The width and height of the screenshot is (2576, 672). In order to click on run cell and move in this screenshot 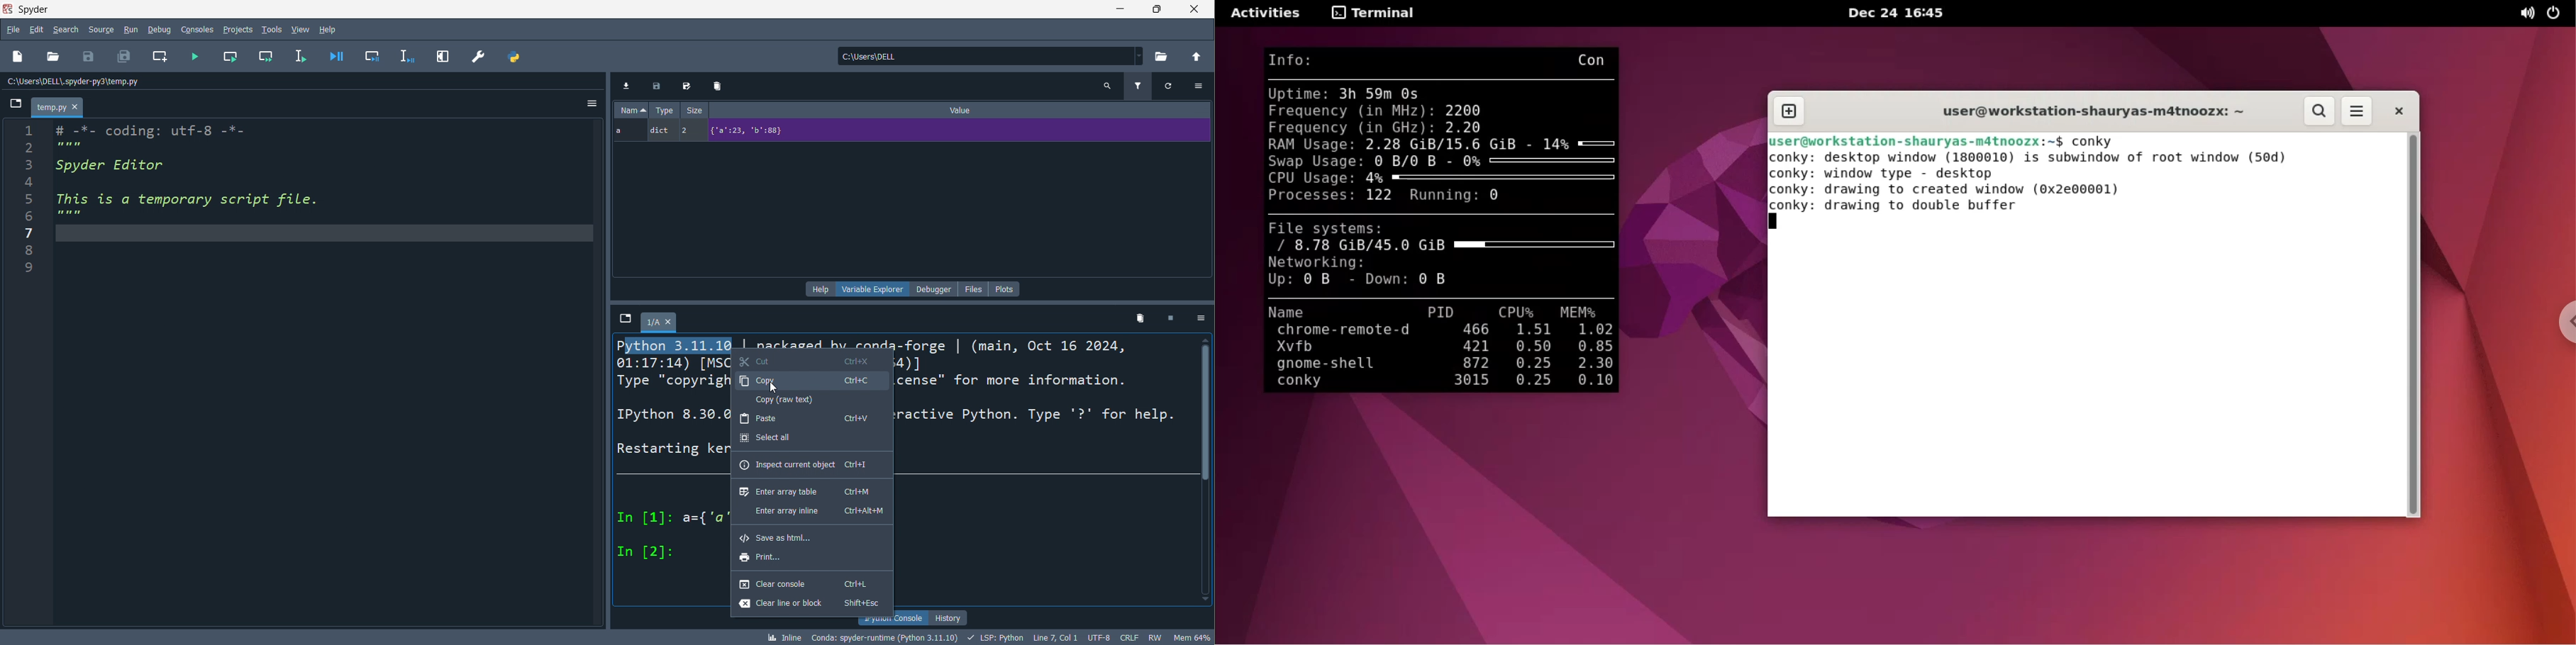, I will do `click(270, 55)`.